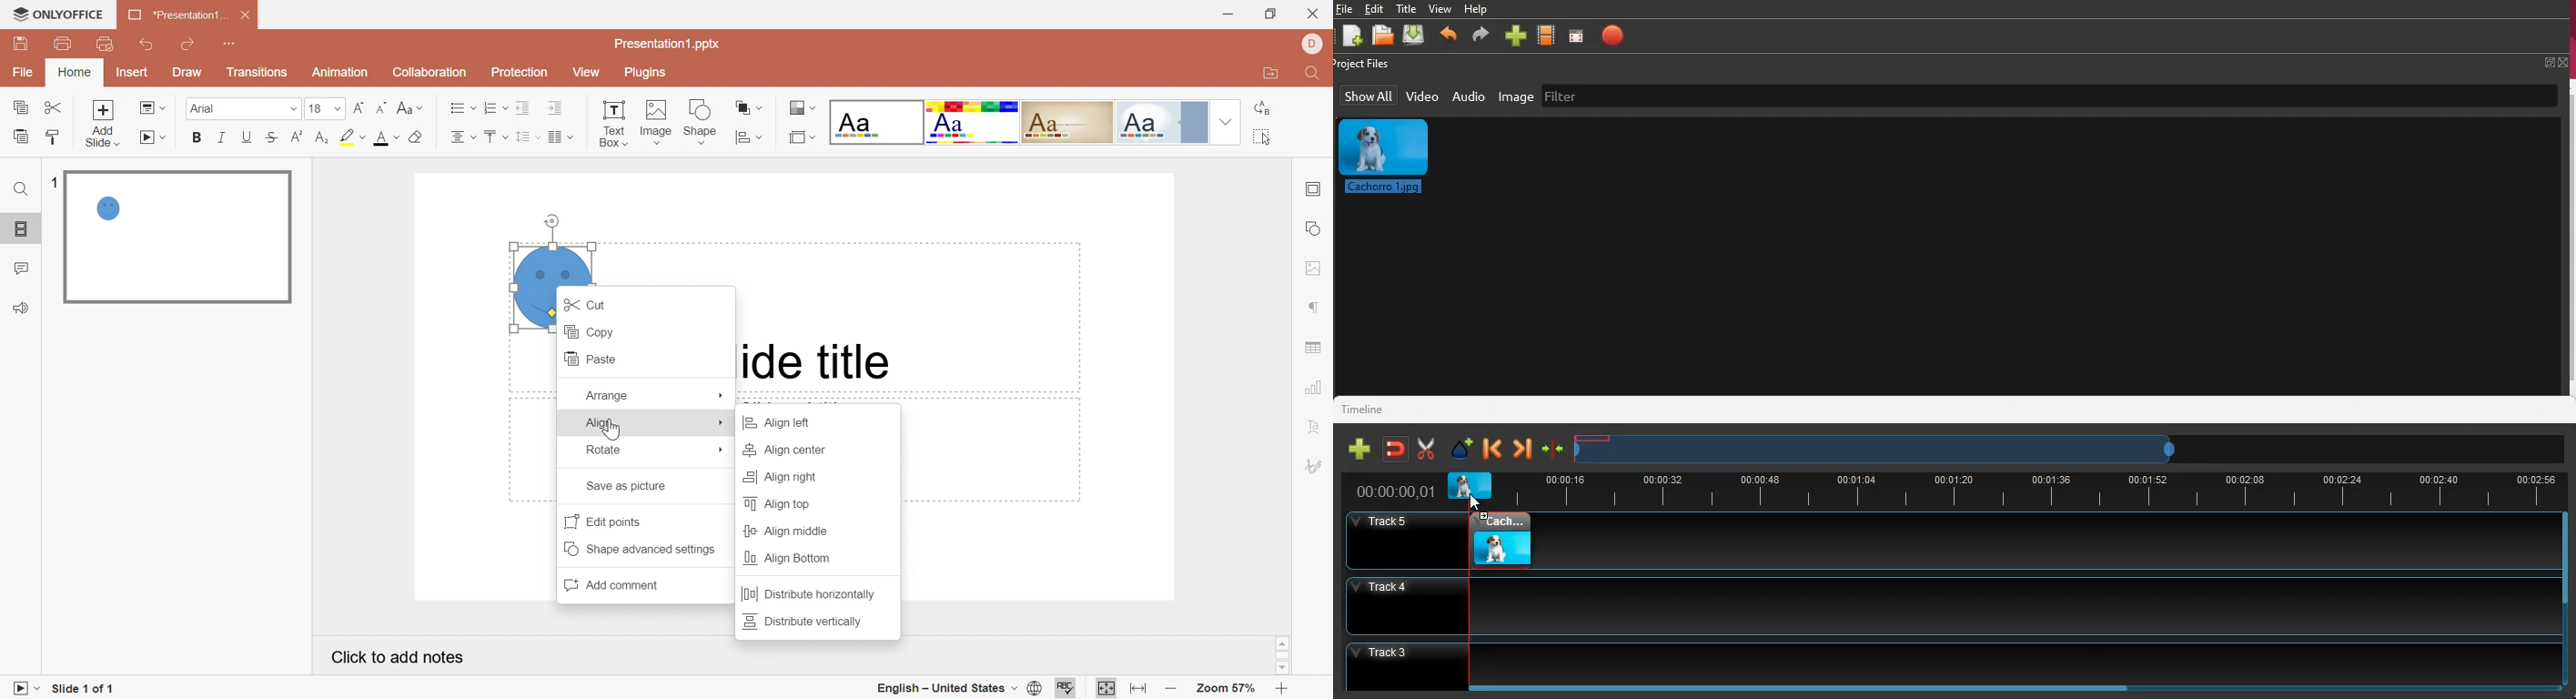 The image size is (2576, 700). Describe the element at coordinates (20, 189) in the screenshot. I see `Find` at that location.